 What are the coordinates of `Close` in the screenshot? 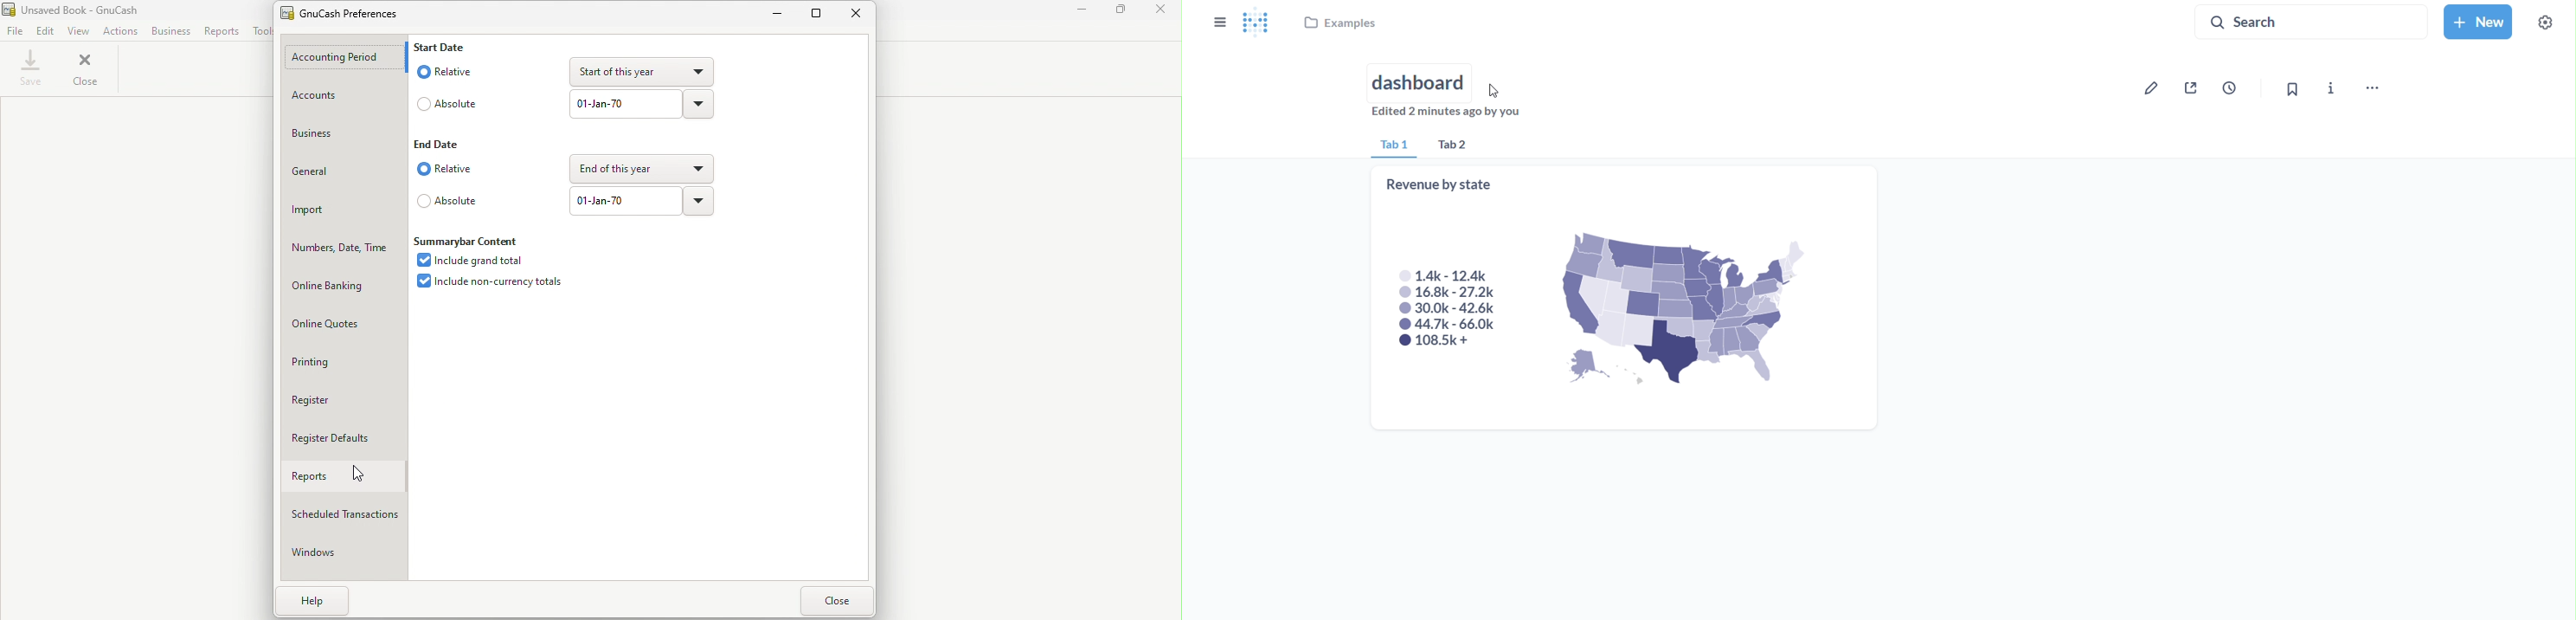 It's located at (88, 71).